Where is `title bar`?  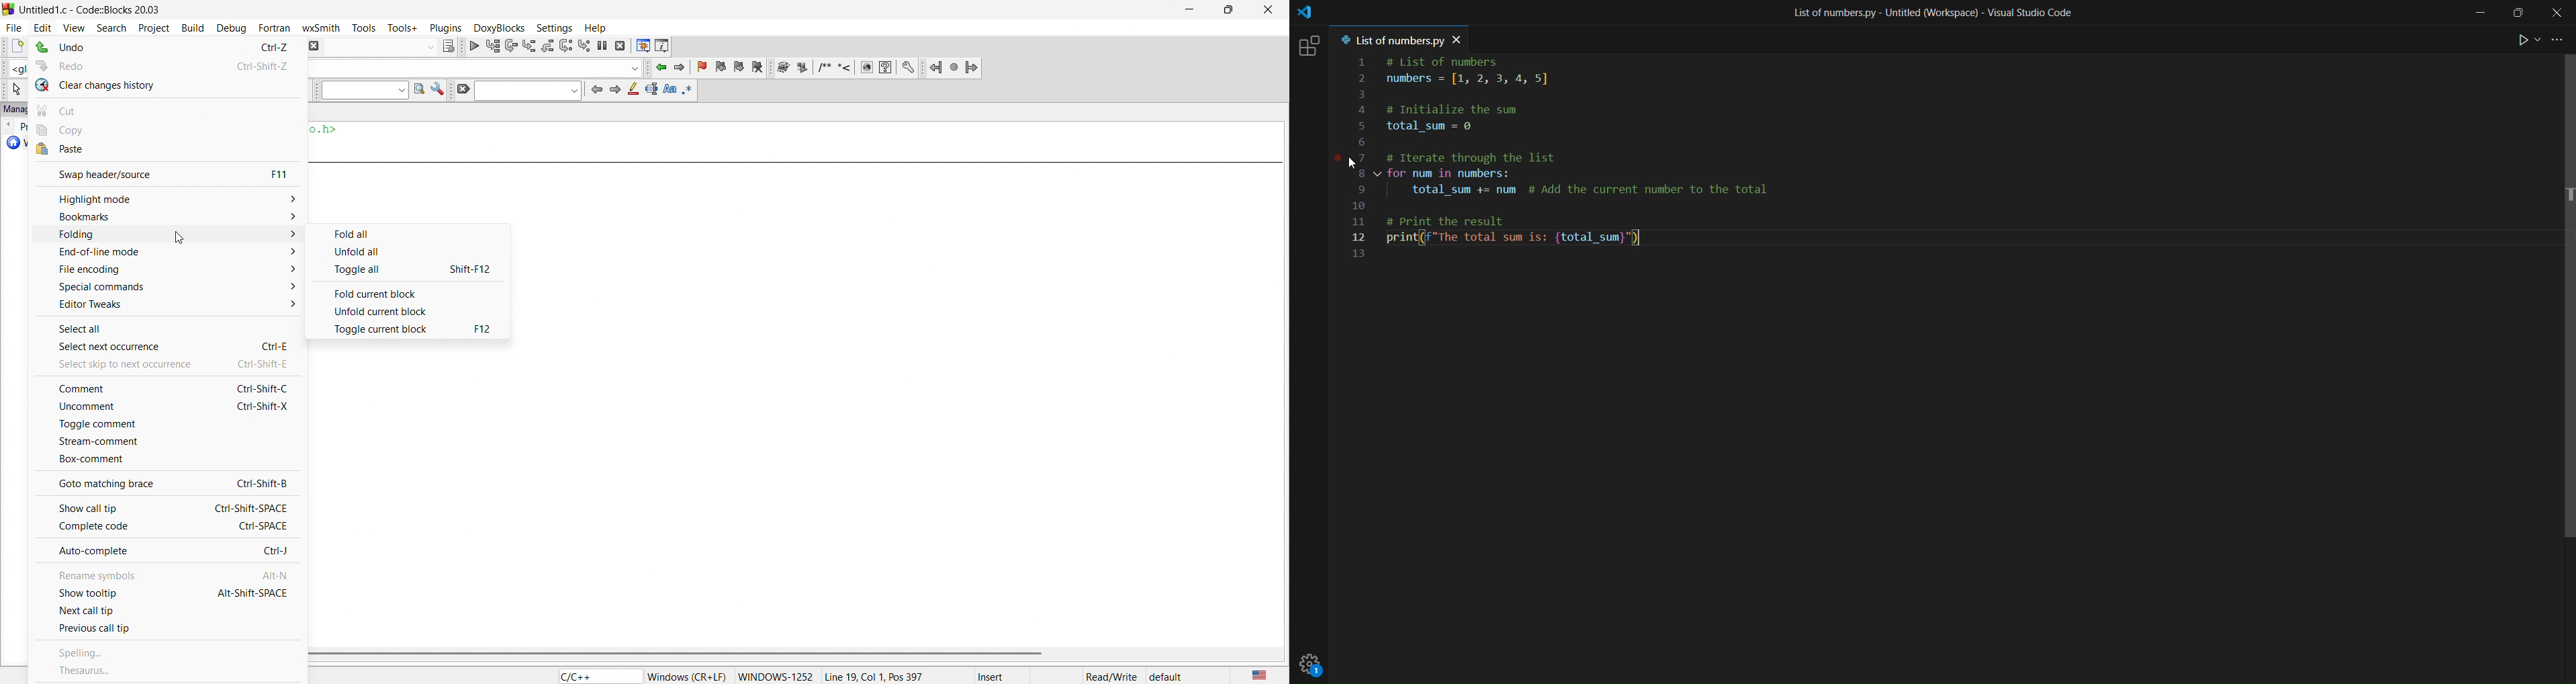 title bar is located at coordinates (94, 10).